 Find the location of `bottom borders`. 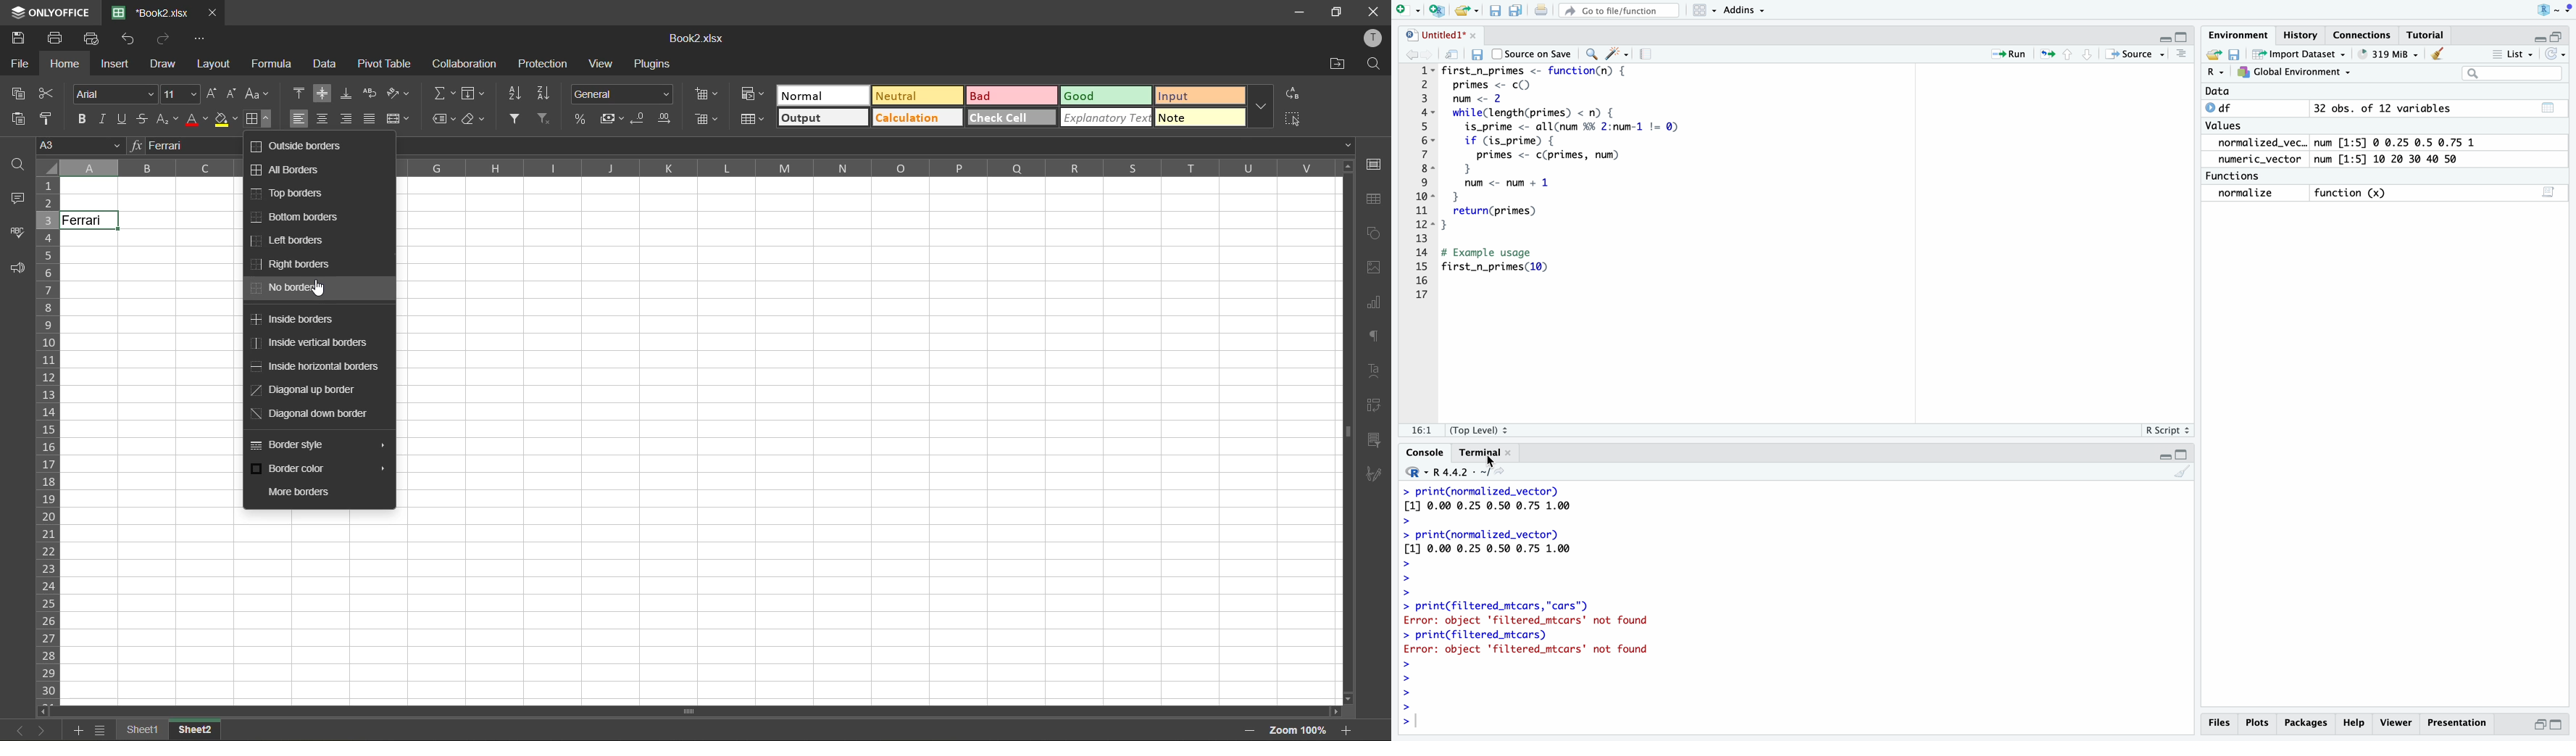

bottom borders is located at coordinates (296, 216).